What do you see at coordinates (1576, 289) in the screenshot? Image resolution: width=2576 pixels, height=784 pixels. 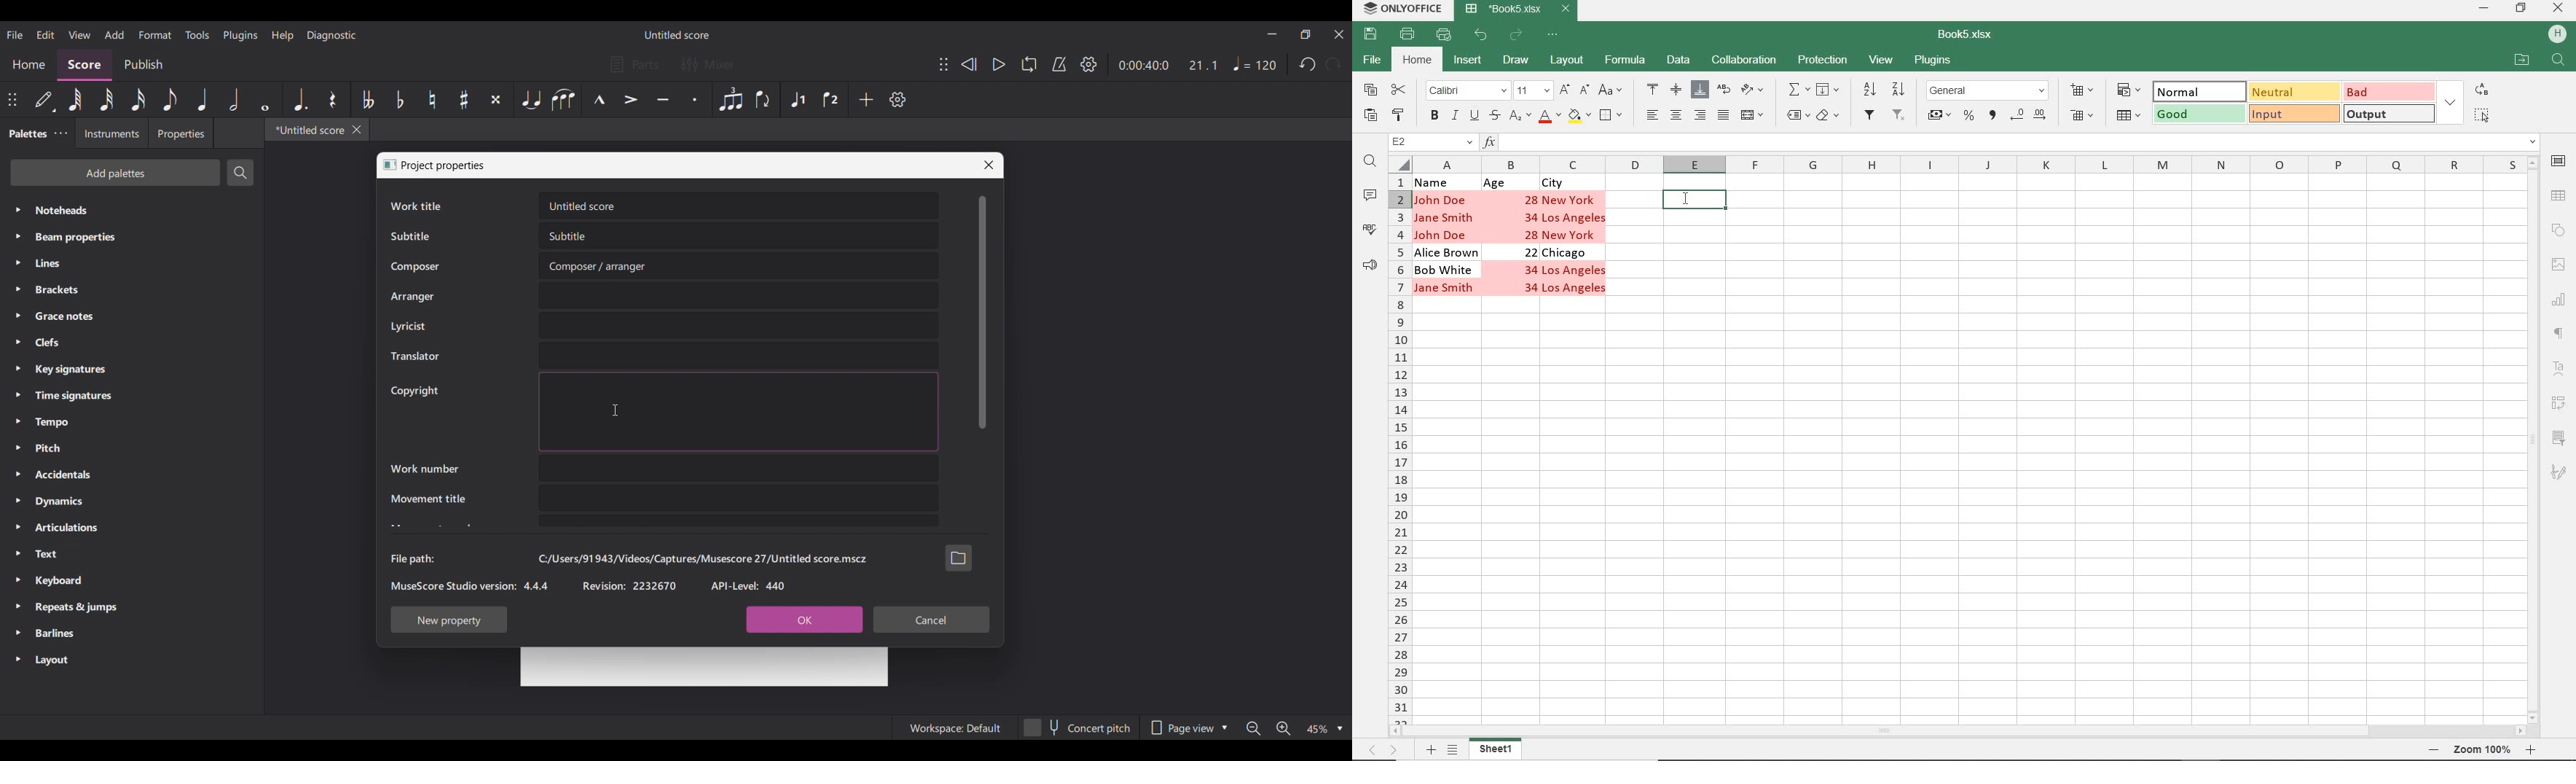 I see `Los Angeles` at bounding box center [1576, 289].